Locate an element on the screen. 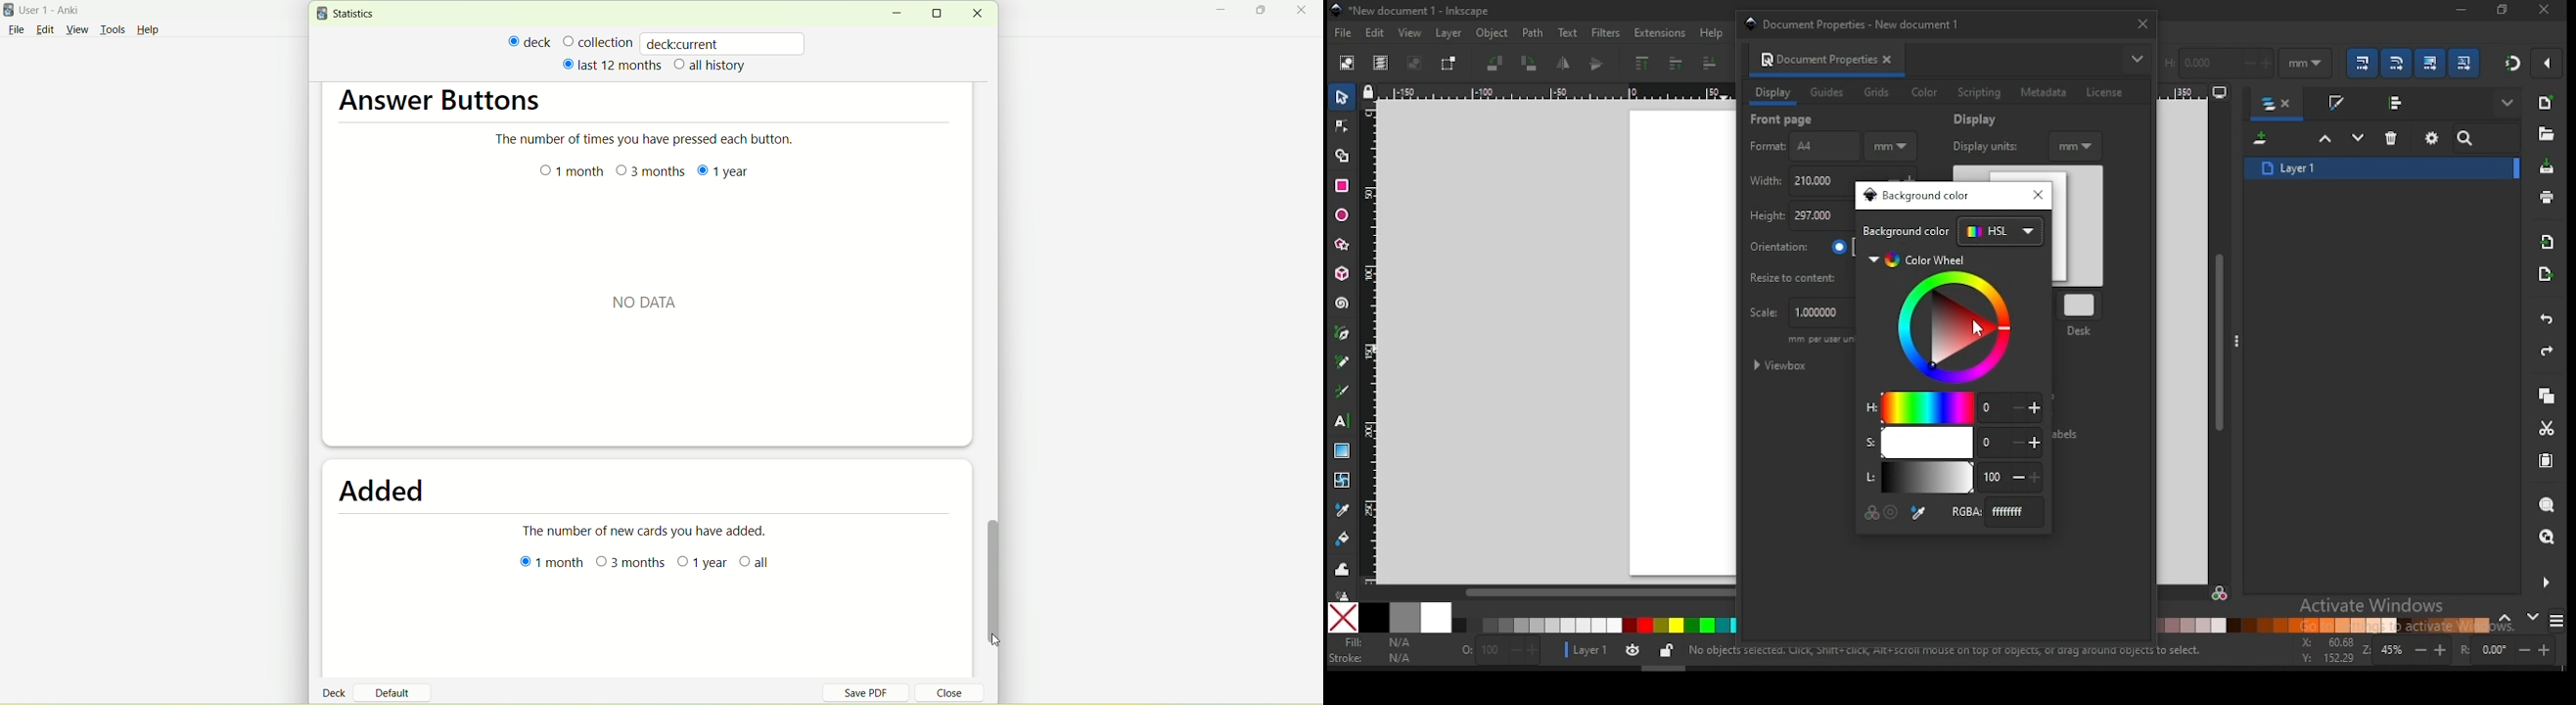 Image resolution: width=2576 pixels, height=728 pixels. rectangle tool is located at coordinates (1342, 186).